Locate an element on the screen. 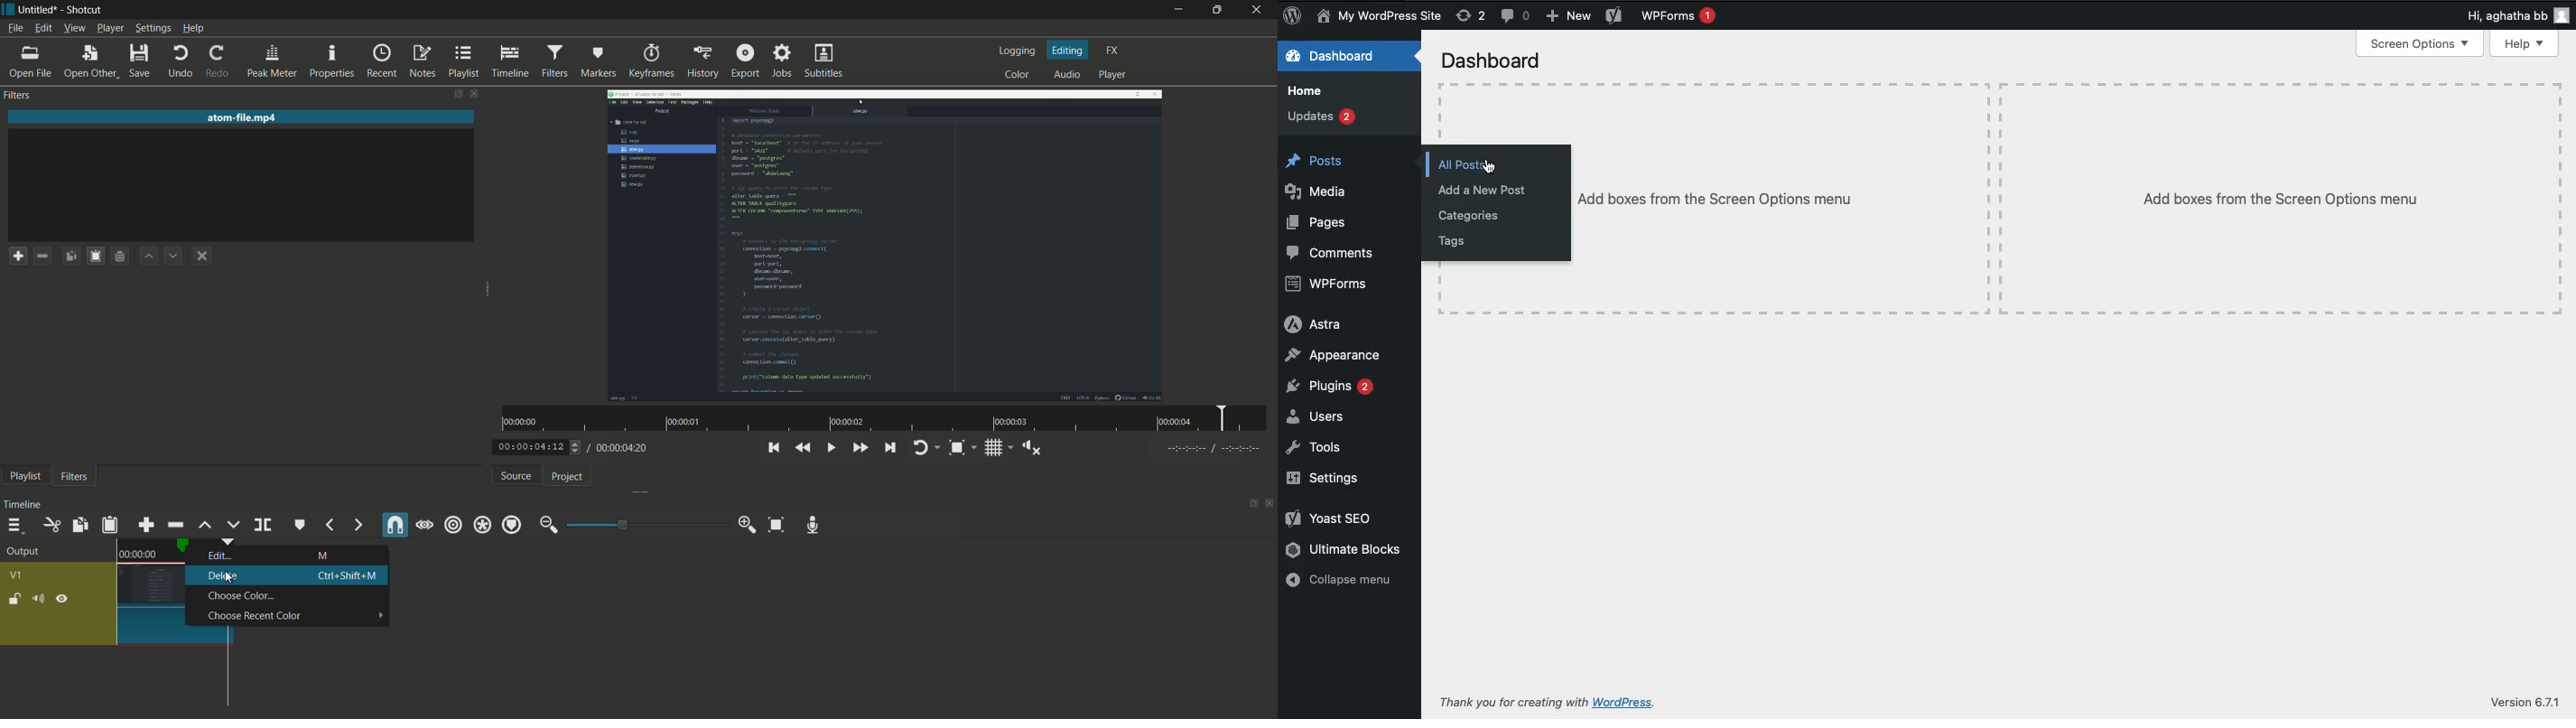  Users is located at coordinates (1316, 418).